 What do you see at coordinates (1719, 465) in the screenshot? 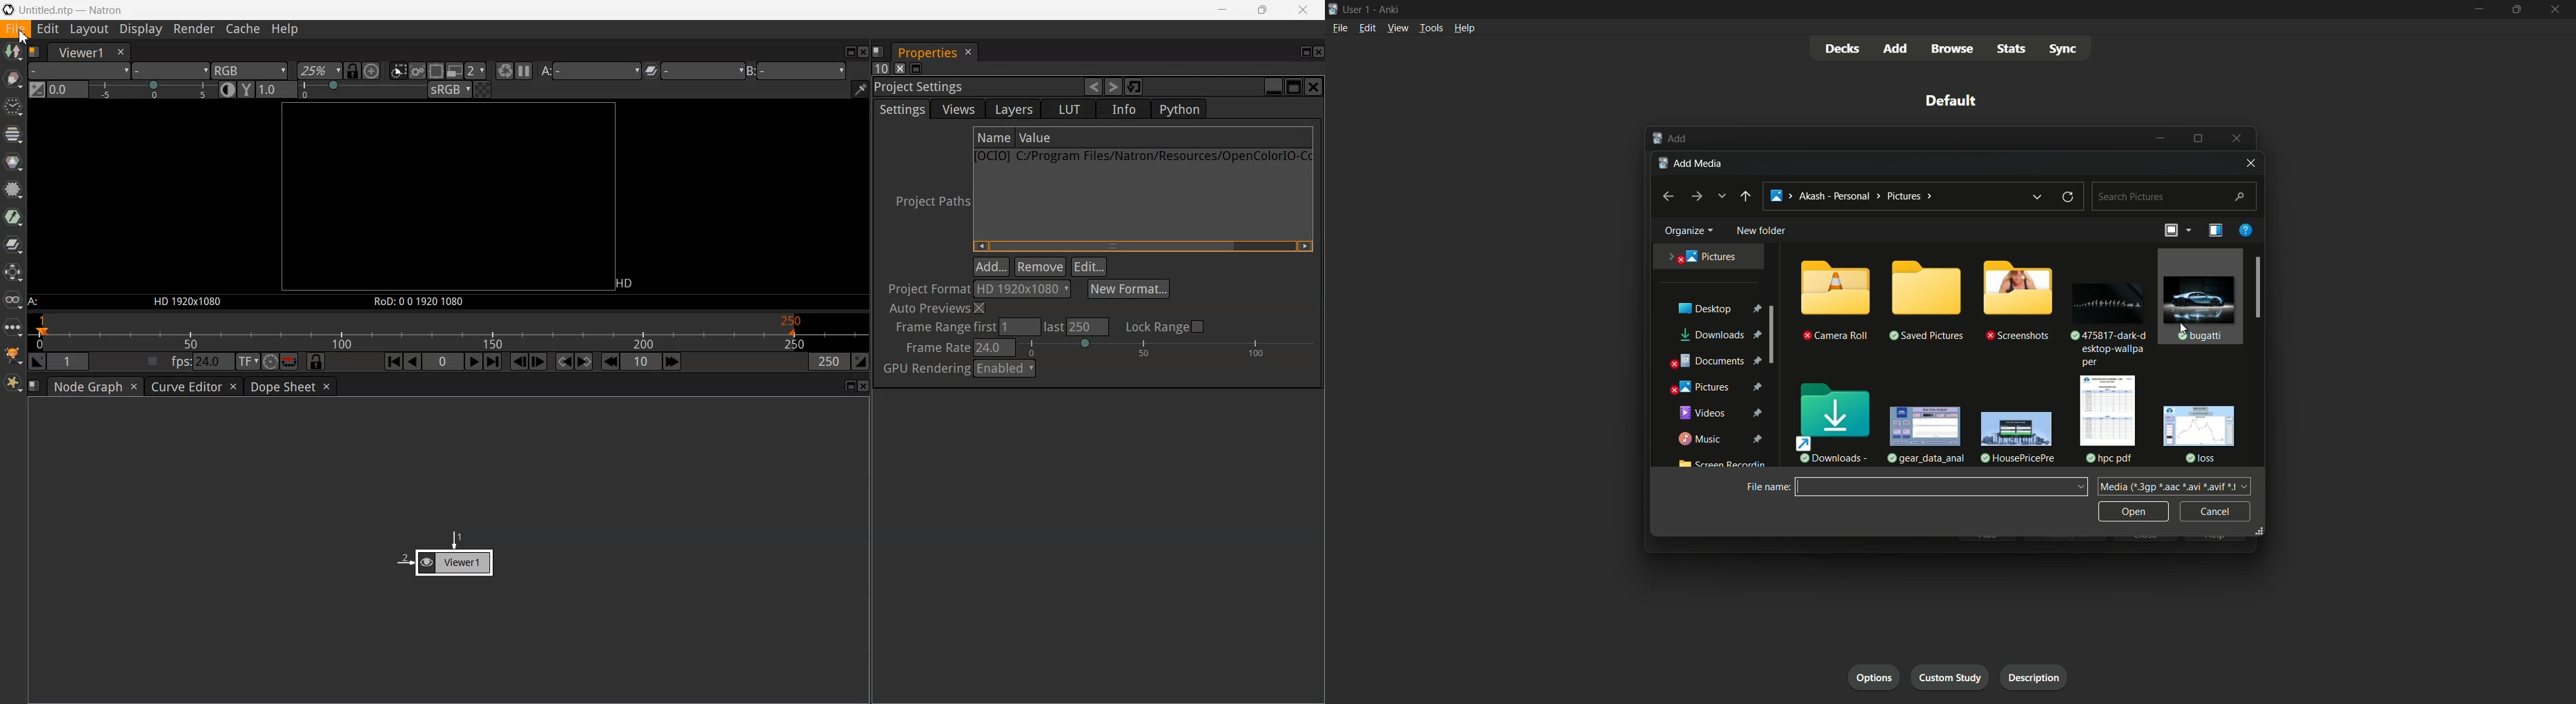
I see `Screen recording` at bounding box center [1719, 465].